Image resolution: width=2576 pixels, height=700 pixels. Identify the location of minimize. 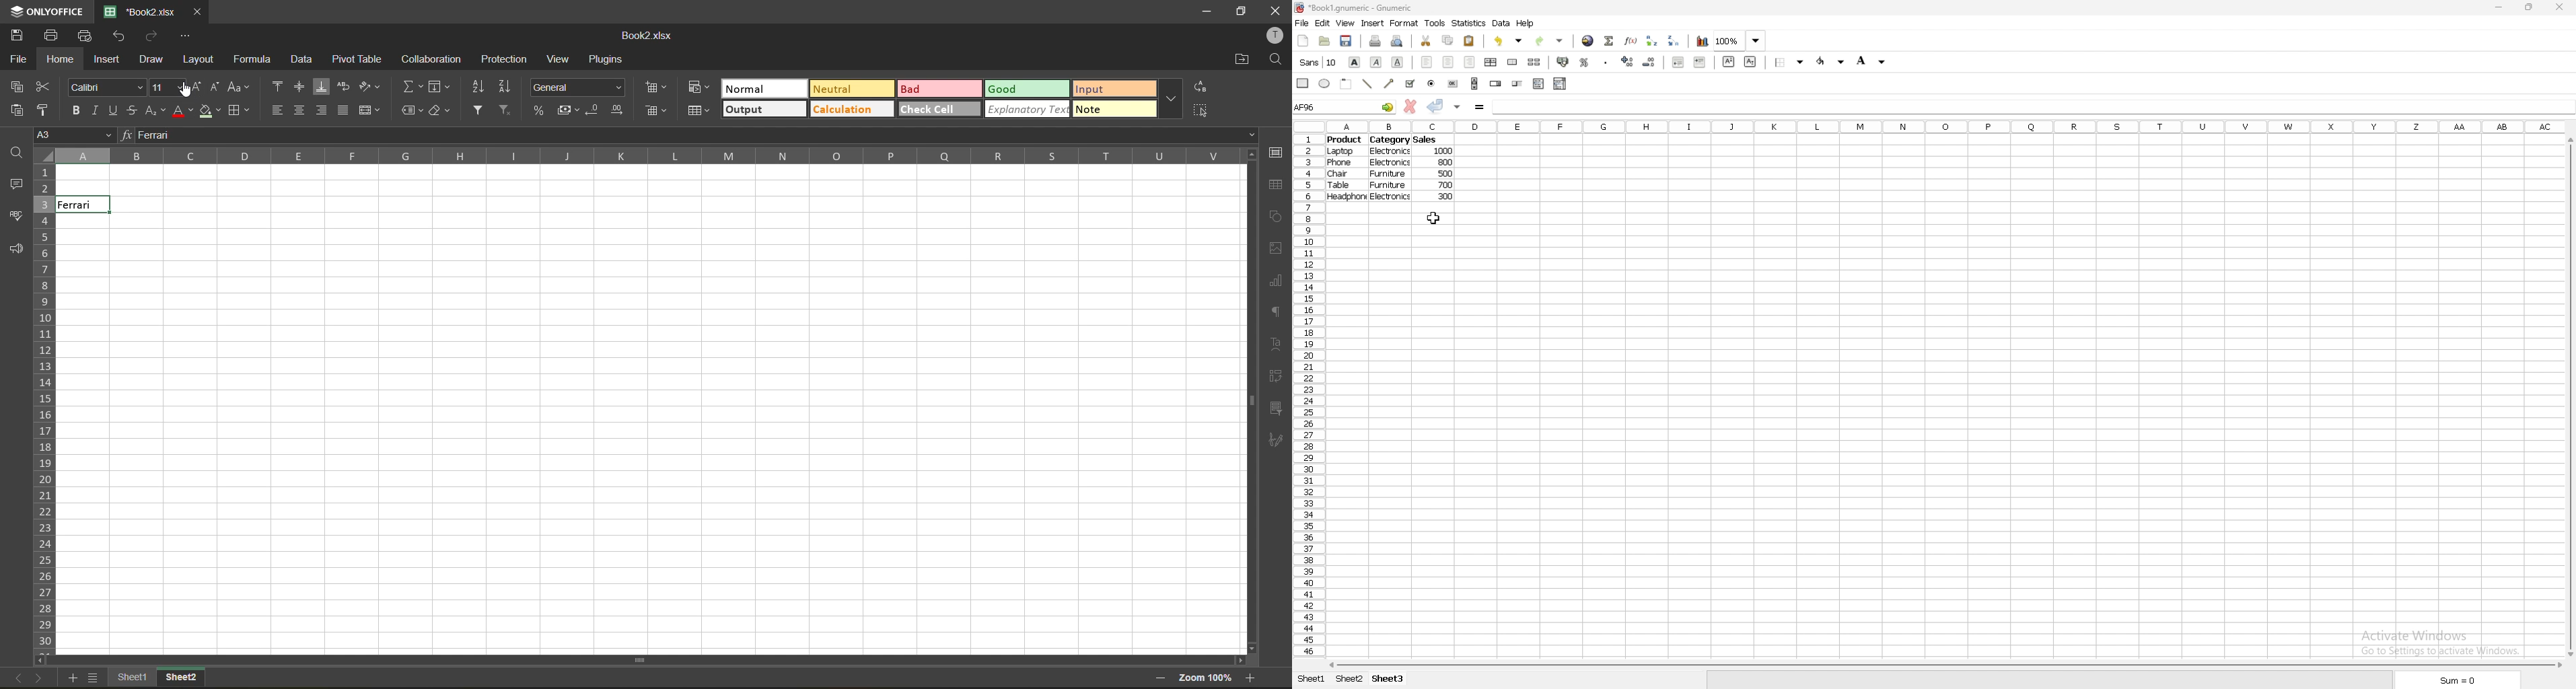
(2500, 7).